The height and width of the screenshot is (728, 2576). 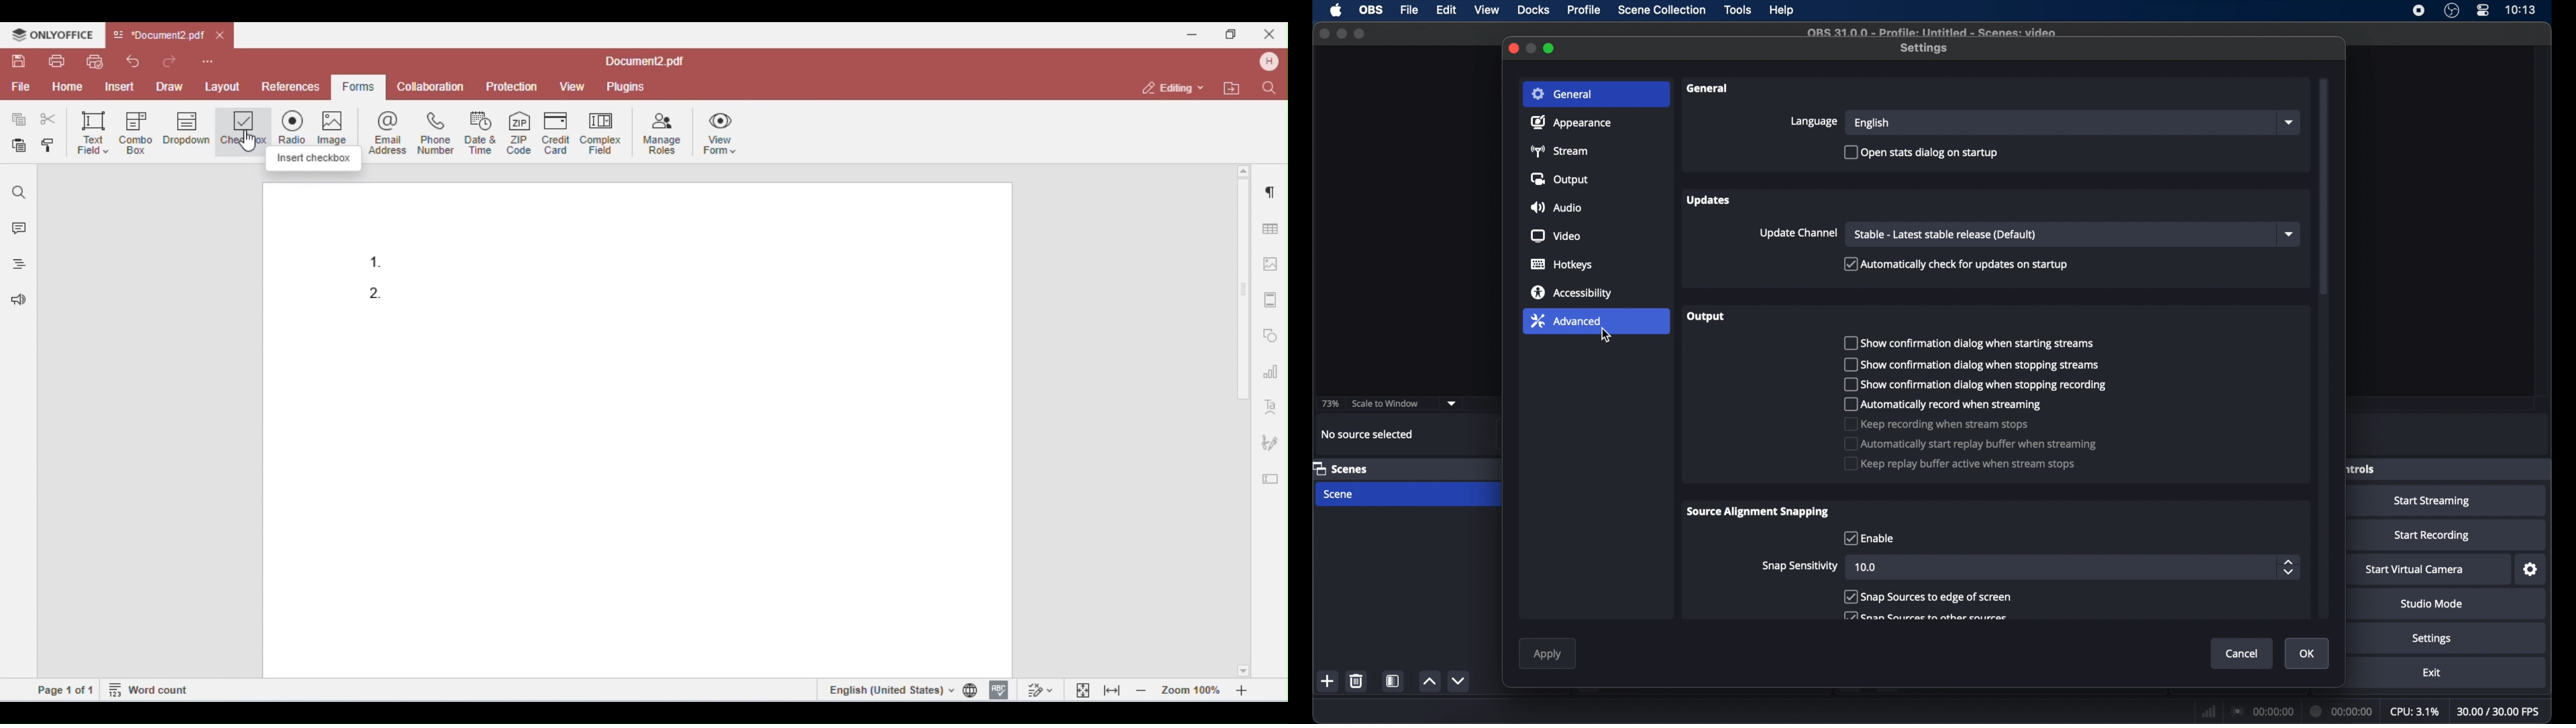 I want to click on Stable - Latest stable release (Default), so click(x=1947, y=234).